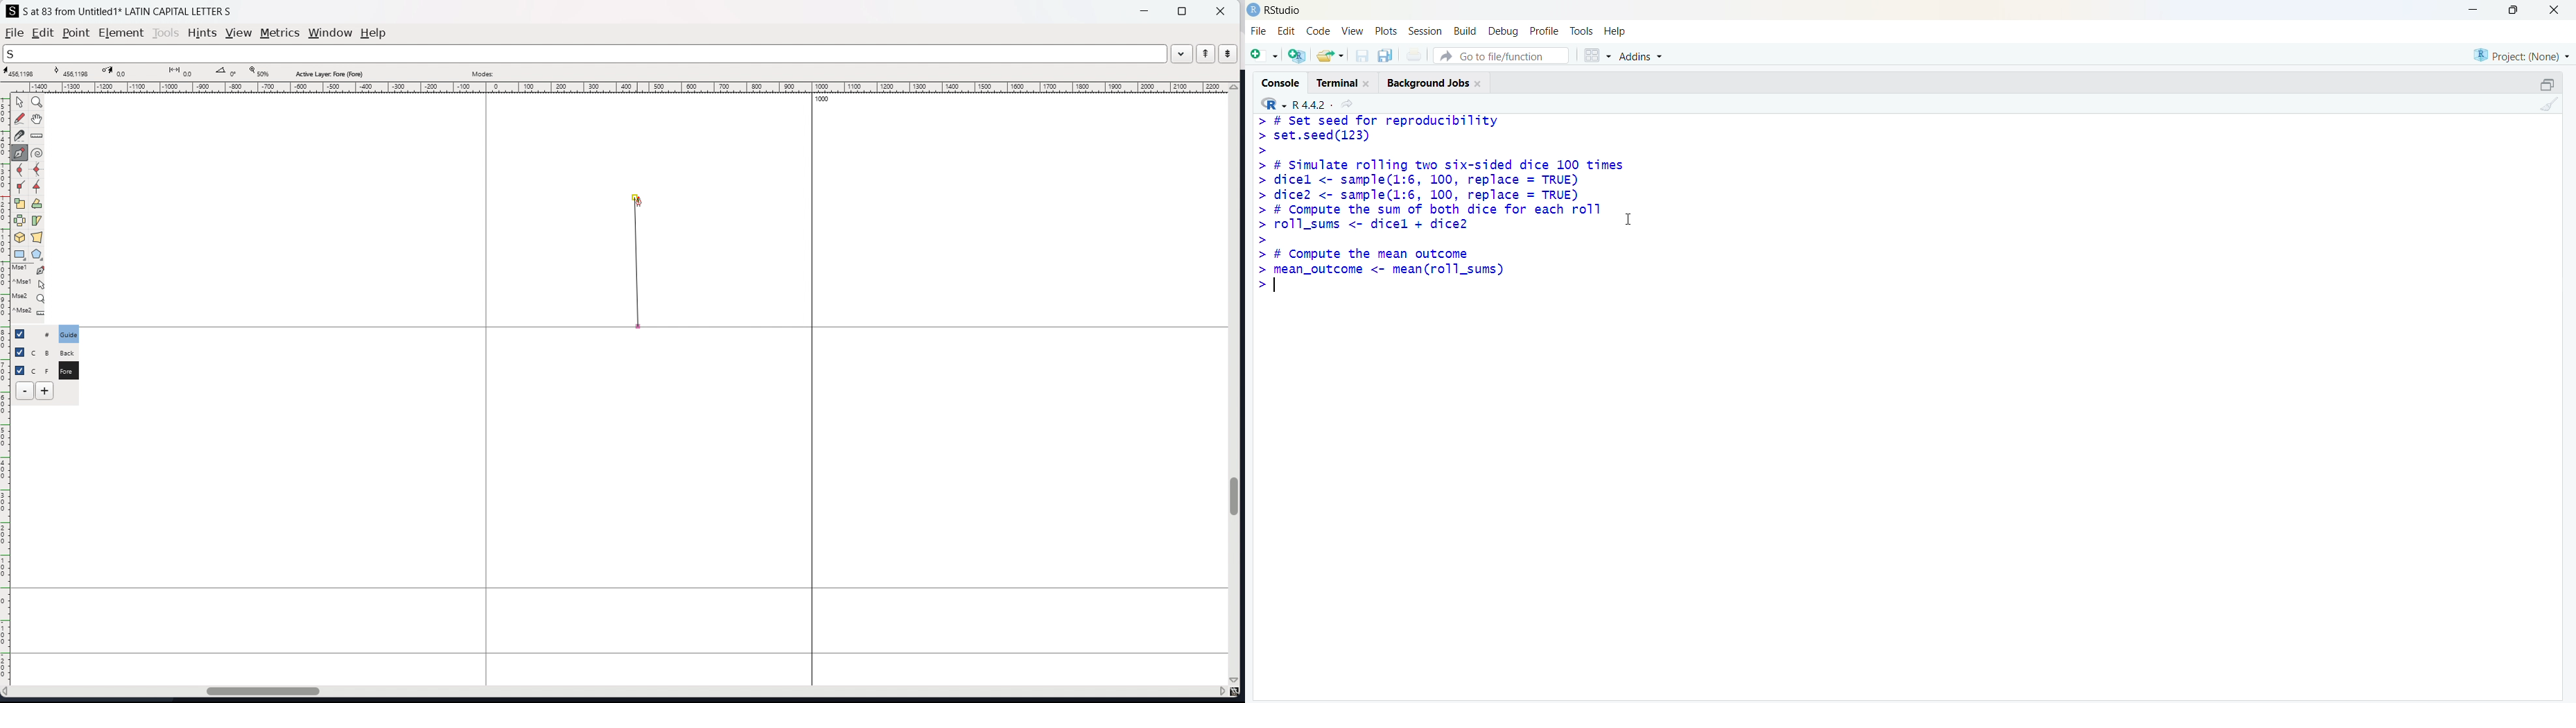 This screenshot has width=2576, height=728. Describe the element at coordinates (20, 136) in the screenshot. I see `cut splines in two` at that location.